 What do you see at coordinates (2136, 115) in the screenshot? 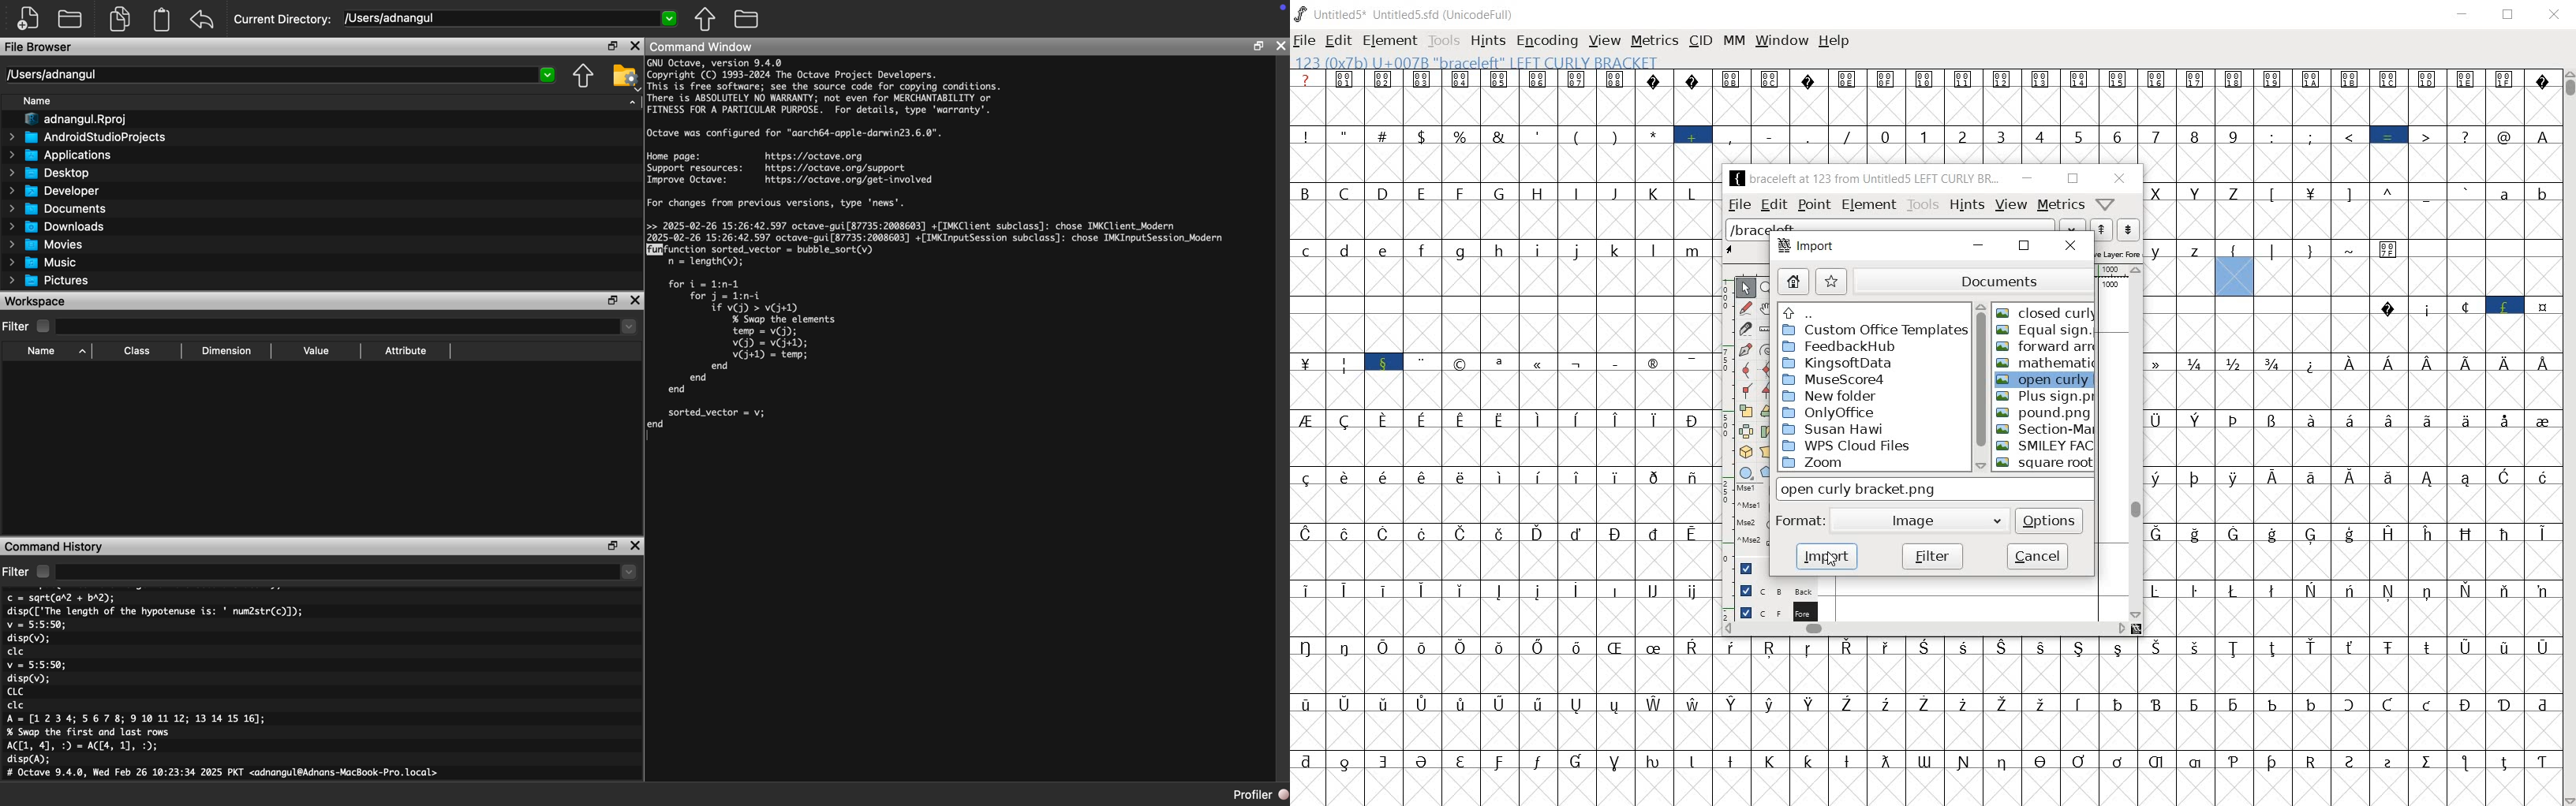
I see `glyph characters` at bounding box center [2136, 115].